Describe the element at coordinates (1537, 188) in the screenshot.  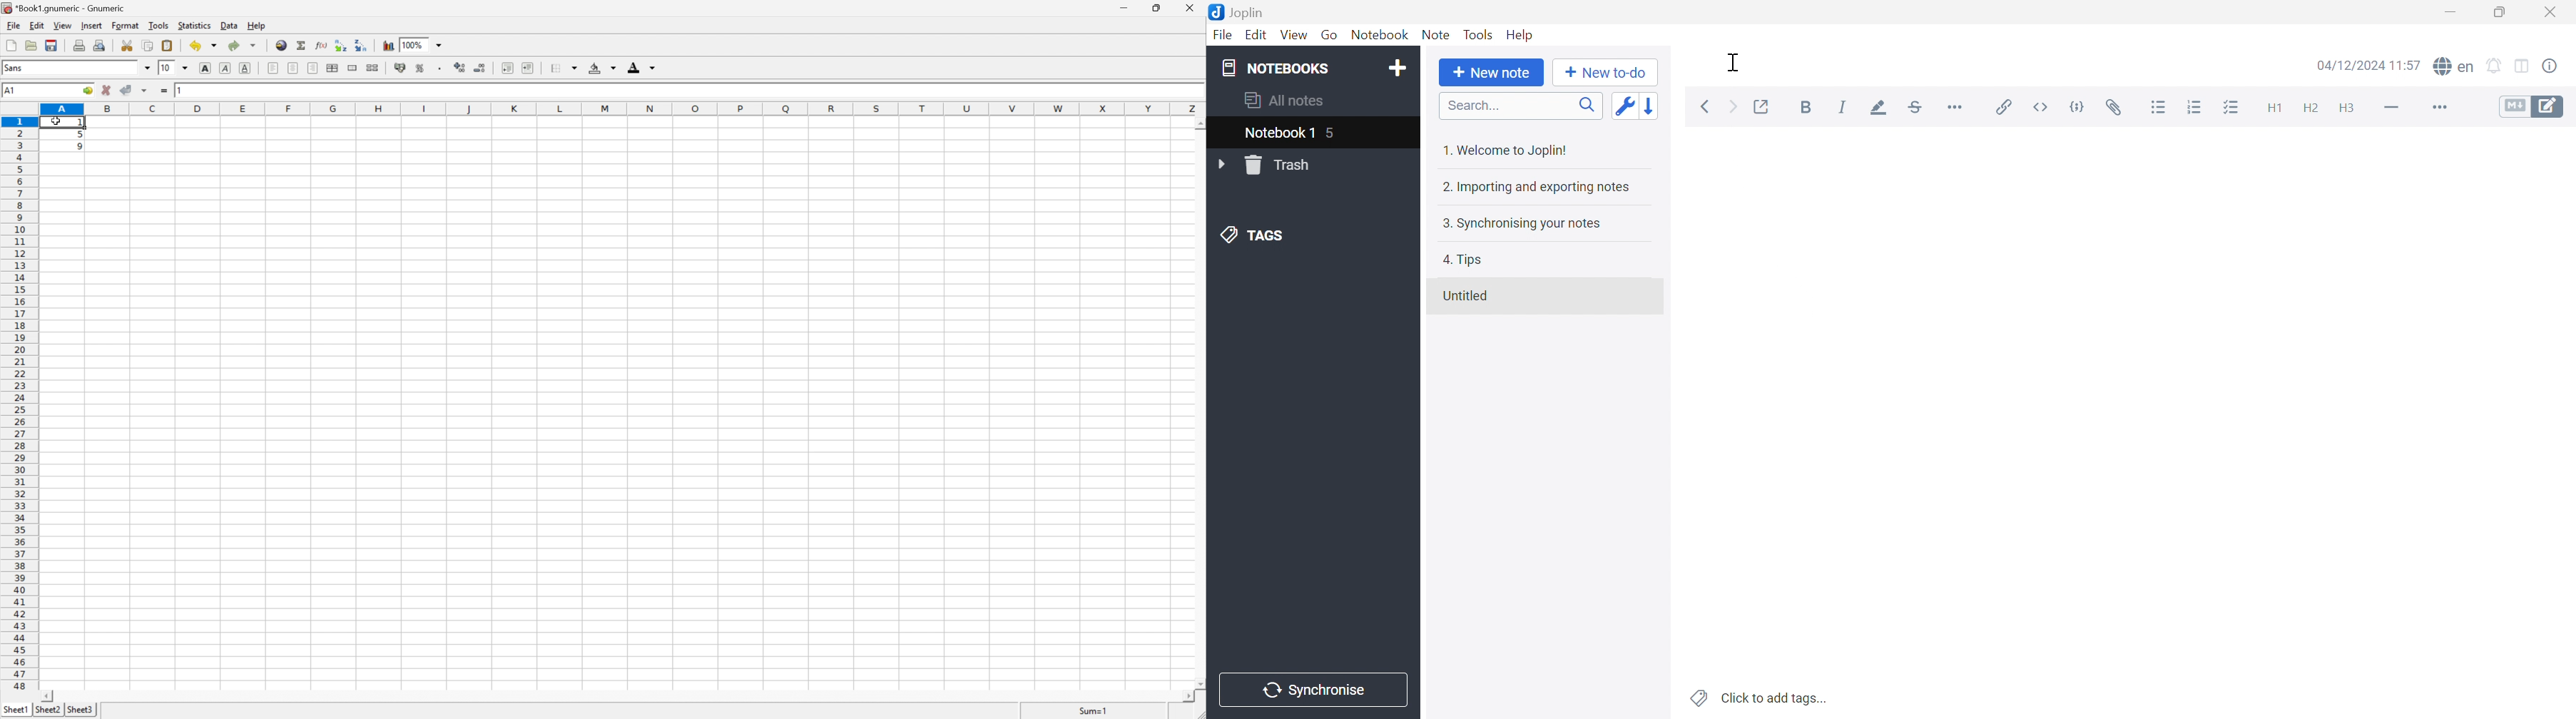
I see `2. Importing and exporting notes` at that location.